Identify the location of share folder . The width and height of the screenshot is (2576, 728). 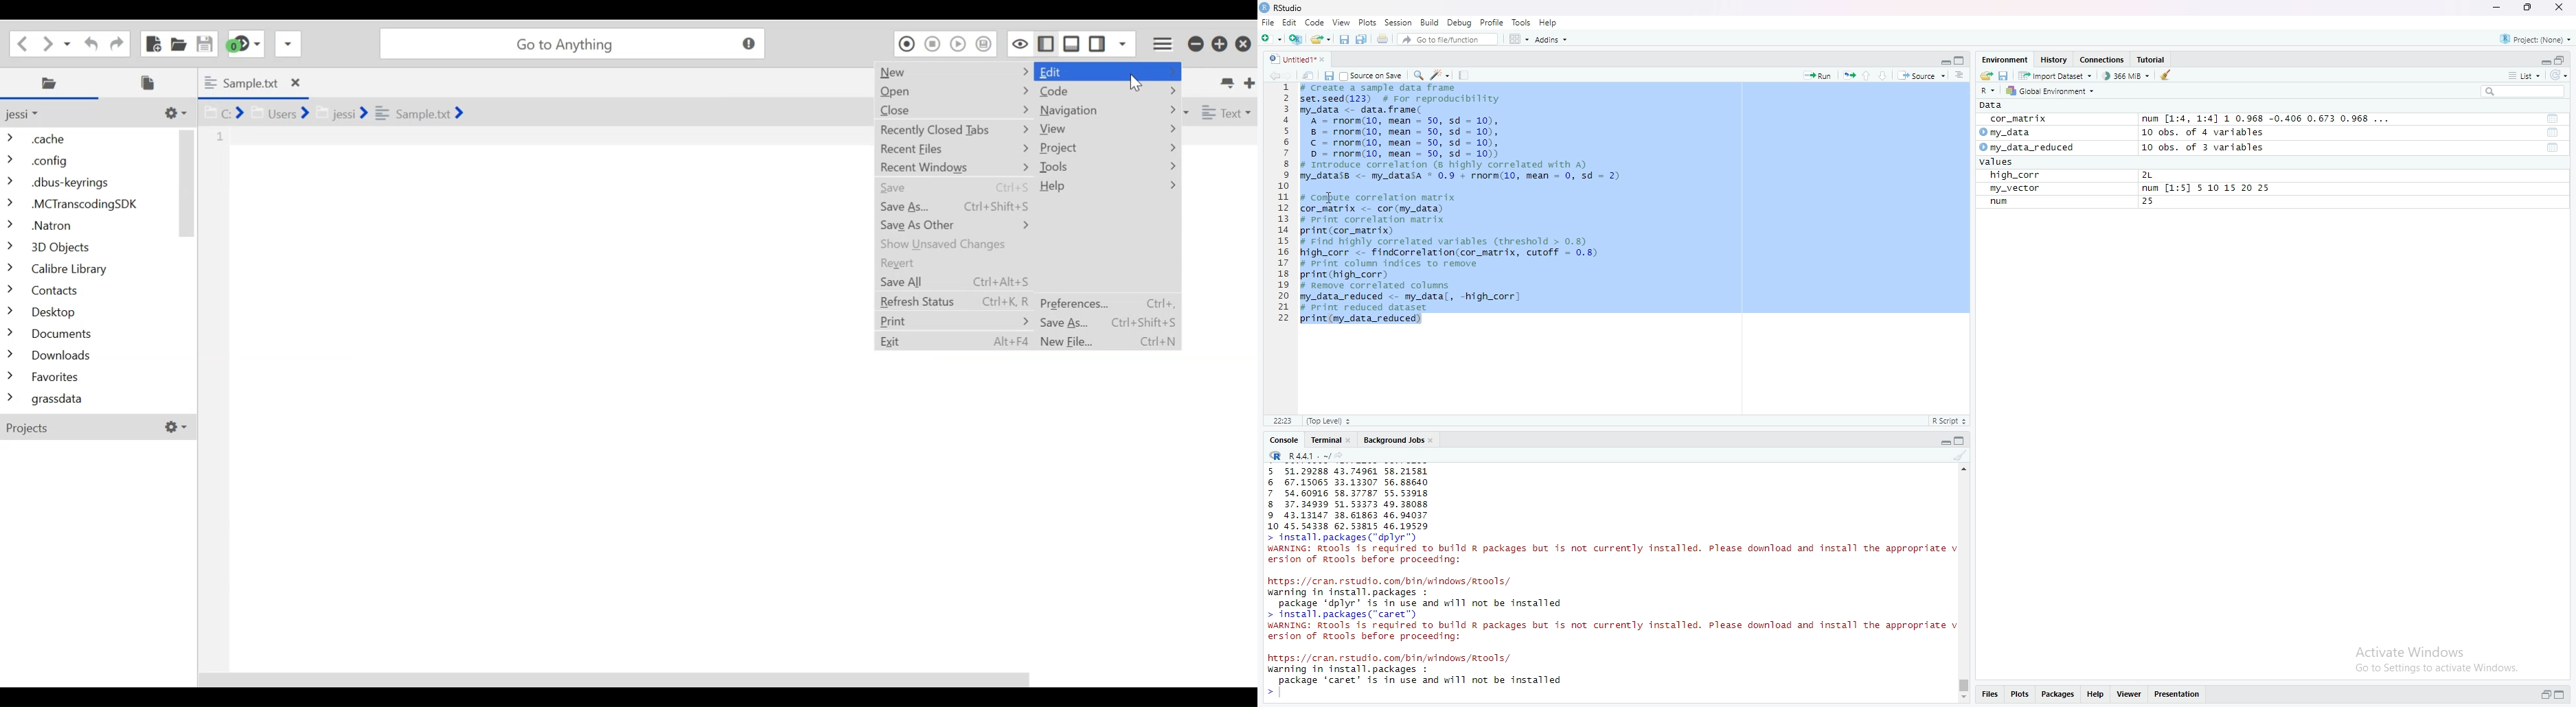
(1321, 39).